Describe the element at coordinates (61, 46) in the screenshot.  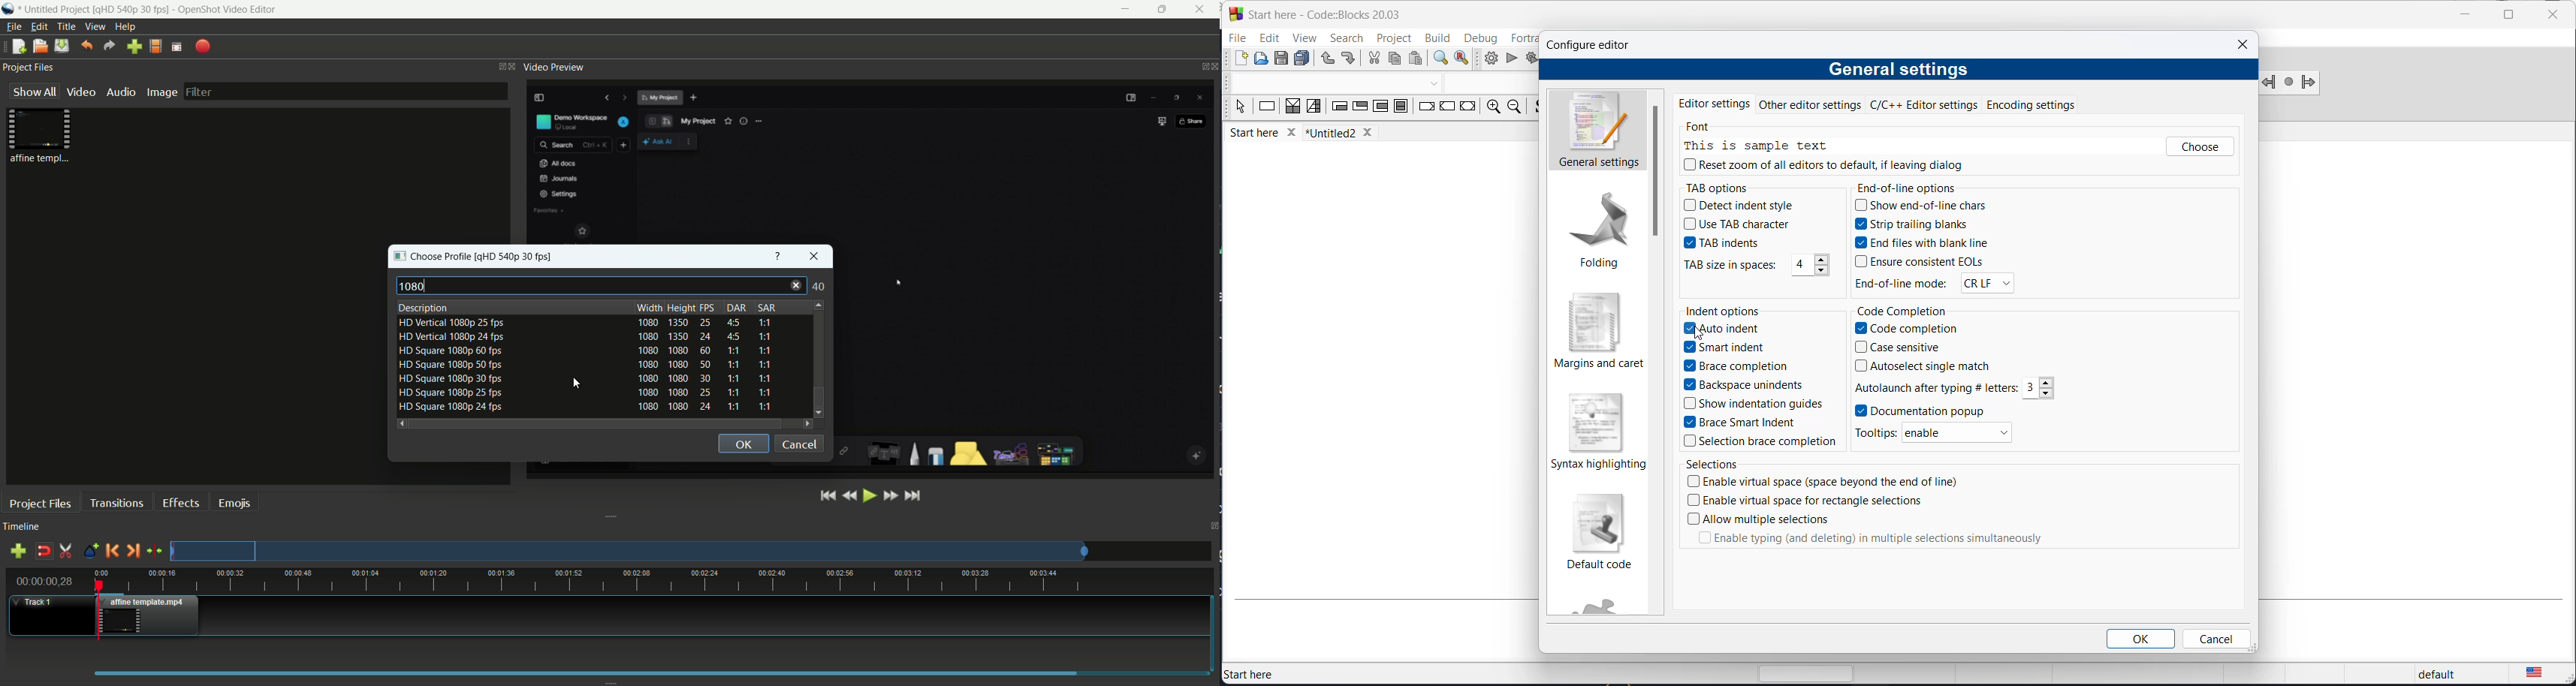
I see `save file` at that location.